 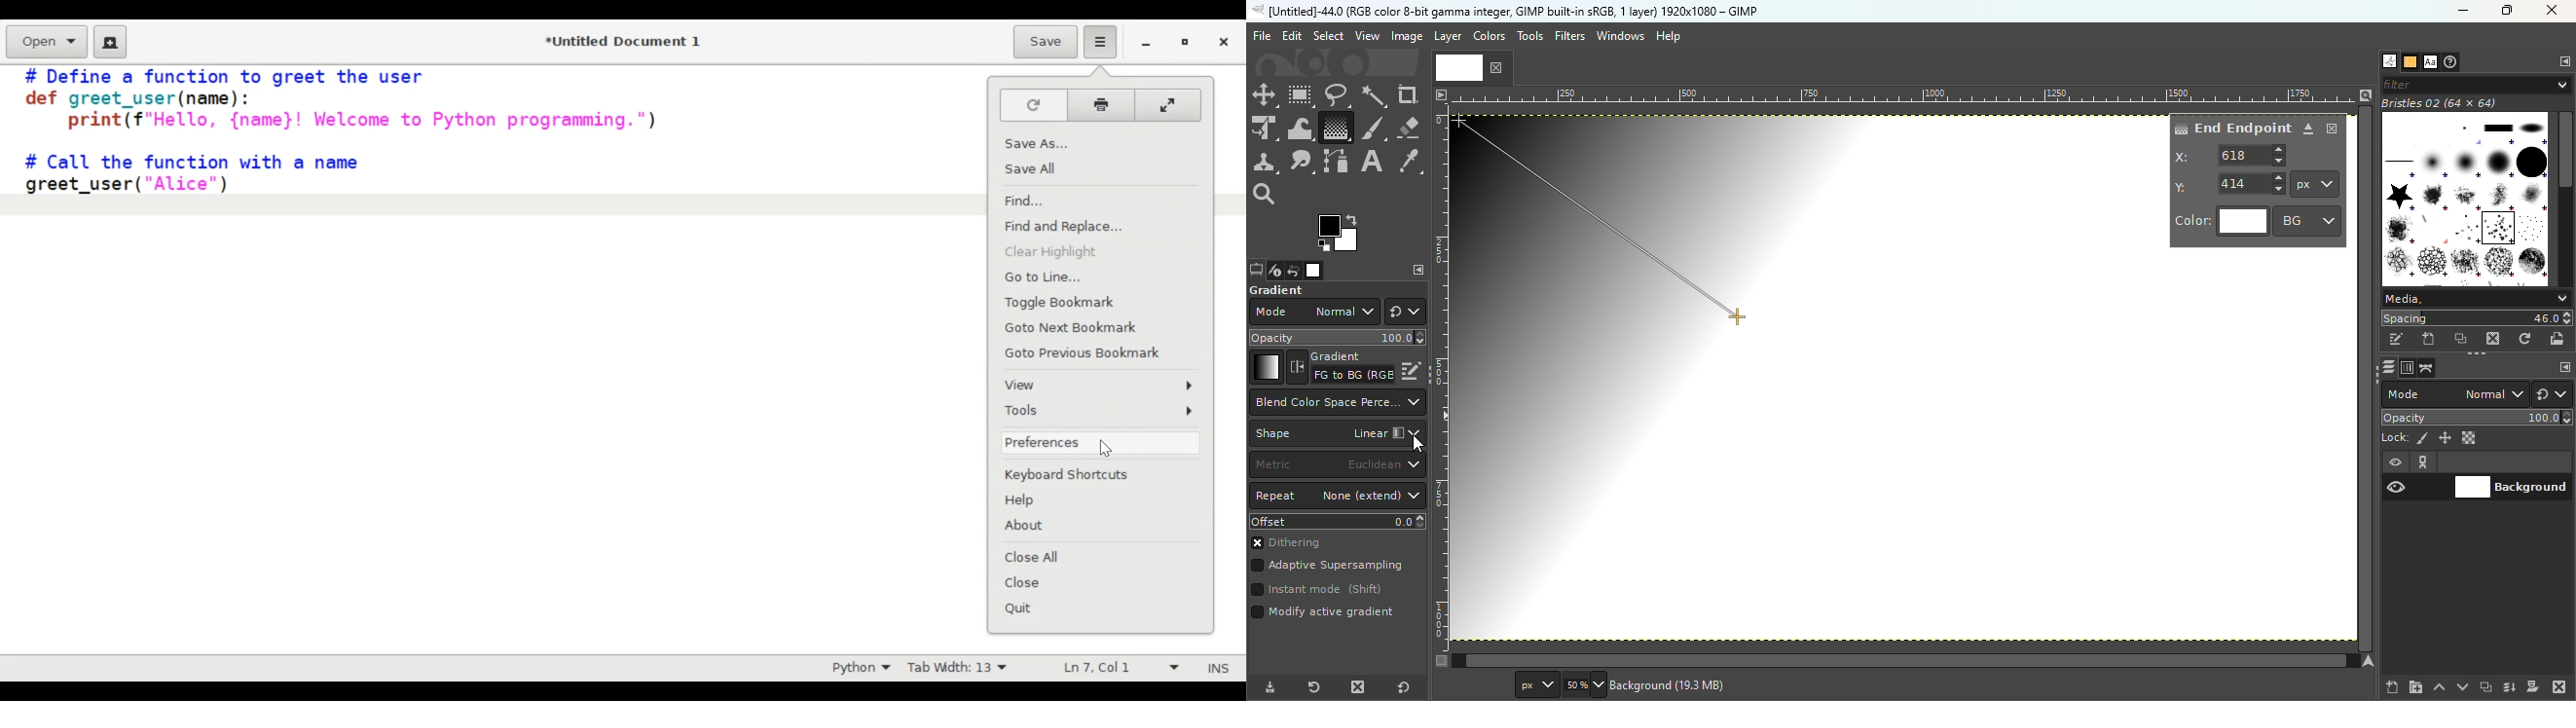 What do you see at coordinates (2471, 438) in the screenshot?
I see `Lock alpha channel` at bounding box center [2471, 438].